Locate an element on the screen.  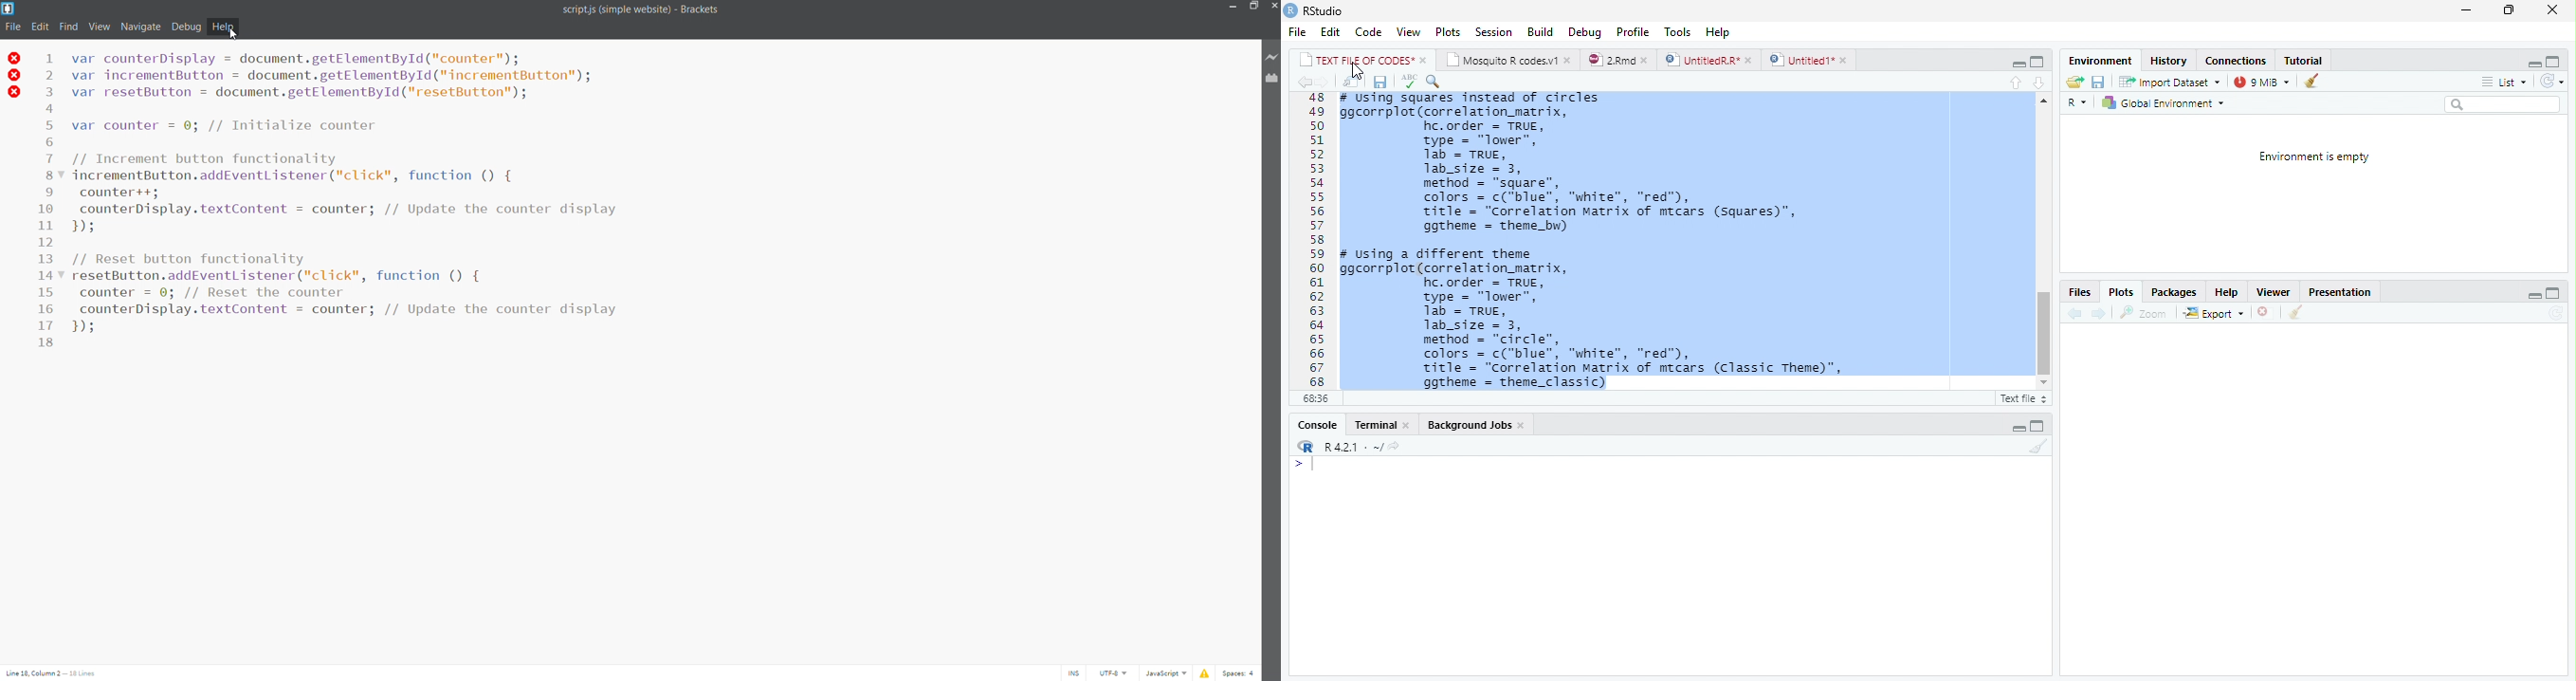
close is located at coordinates (2549, 9).